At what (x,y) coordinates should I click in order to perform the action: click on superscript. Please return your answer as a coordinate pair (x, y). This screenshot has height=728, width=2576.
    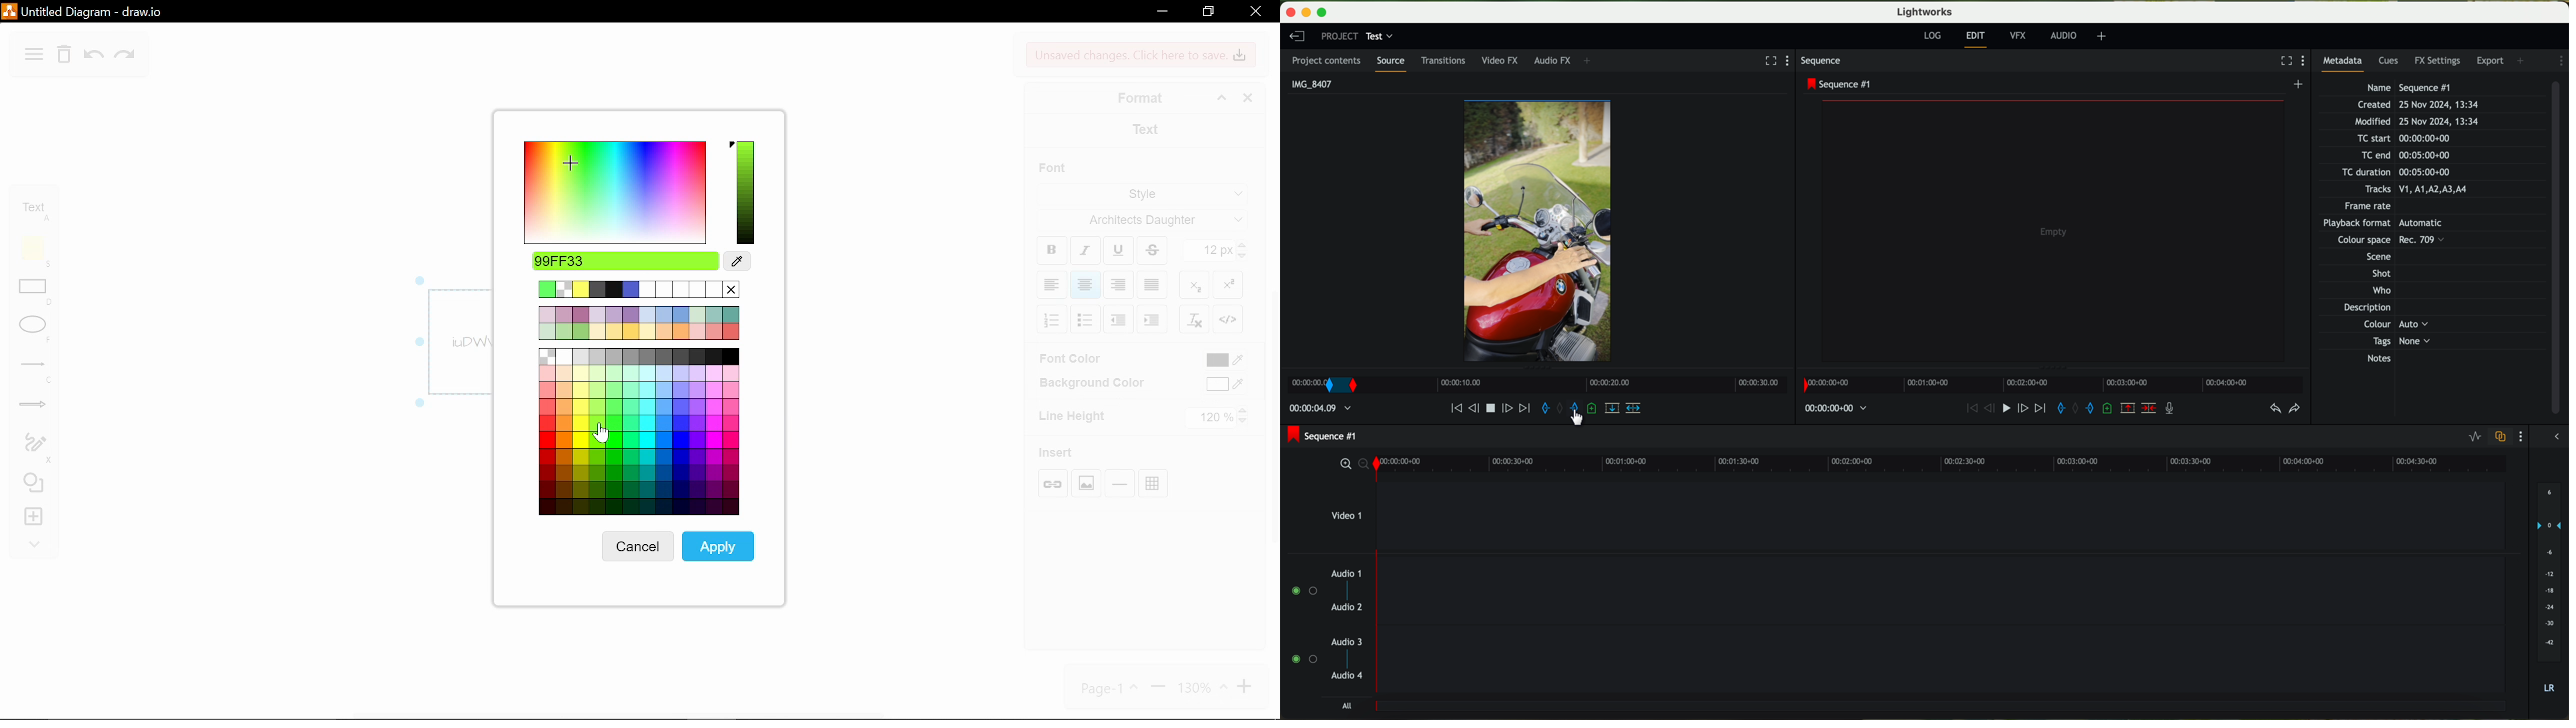
    Looking at the image, I should click on (1232, 285).